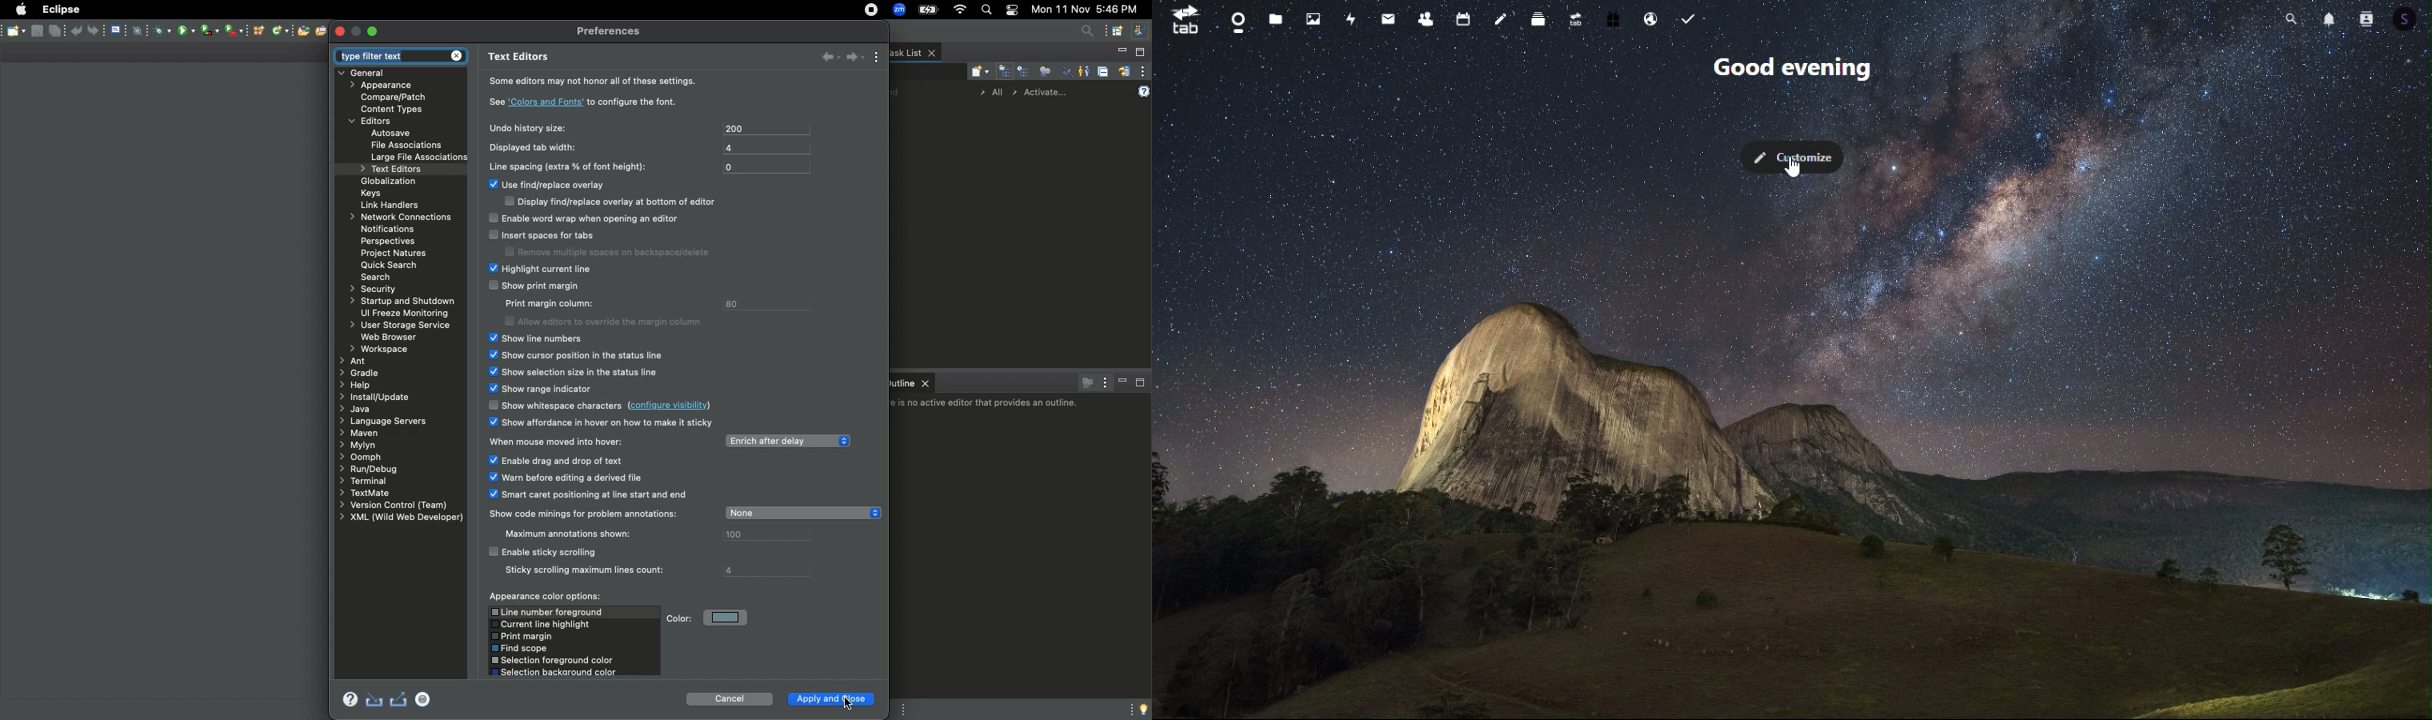 The image size is (2436, 728). Describe the element at coordinates (99, 30) in the screenshot. I see `Forward` at that location.